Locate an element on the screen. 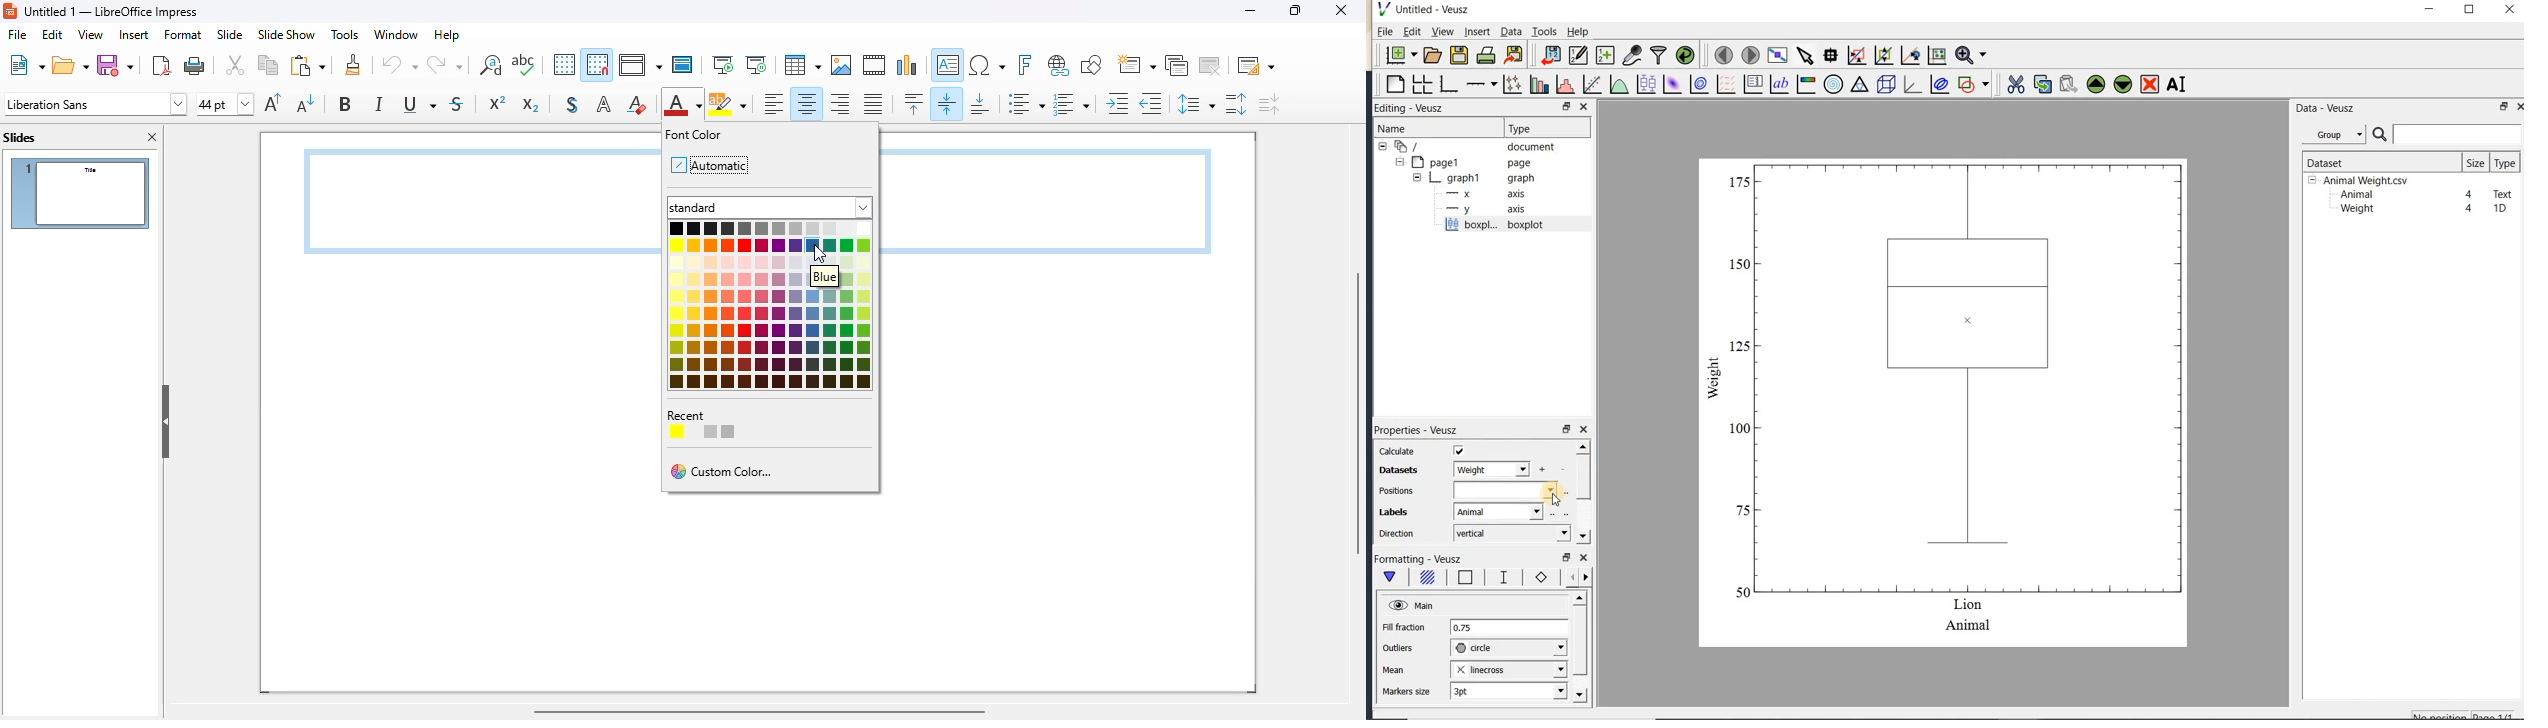 The height and width of the screenshot is (728, 2548). restore is located at coordinates (1566, 429).